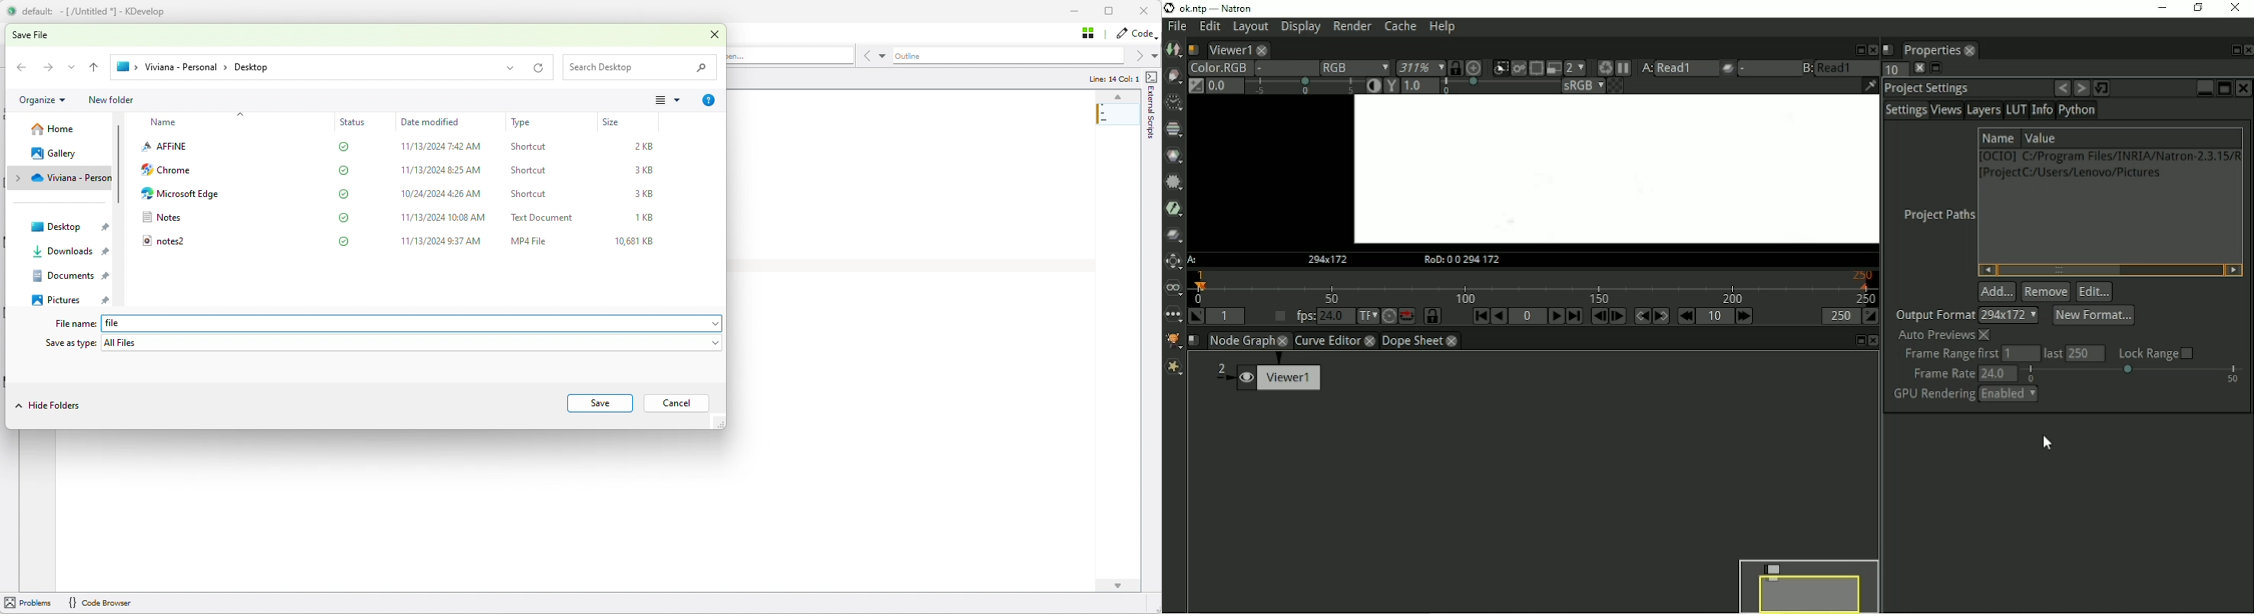 Image resolution: width=2268 pixels, height=616 pixels. I want to click on new folder, so click(111, 101).